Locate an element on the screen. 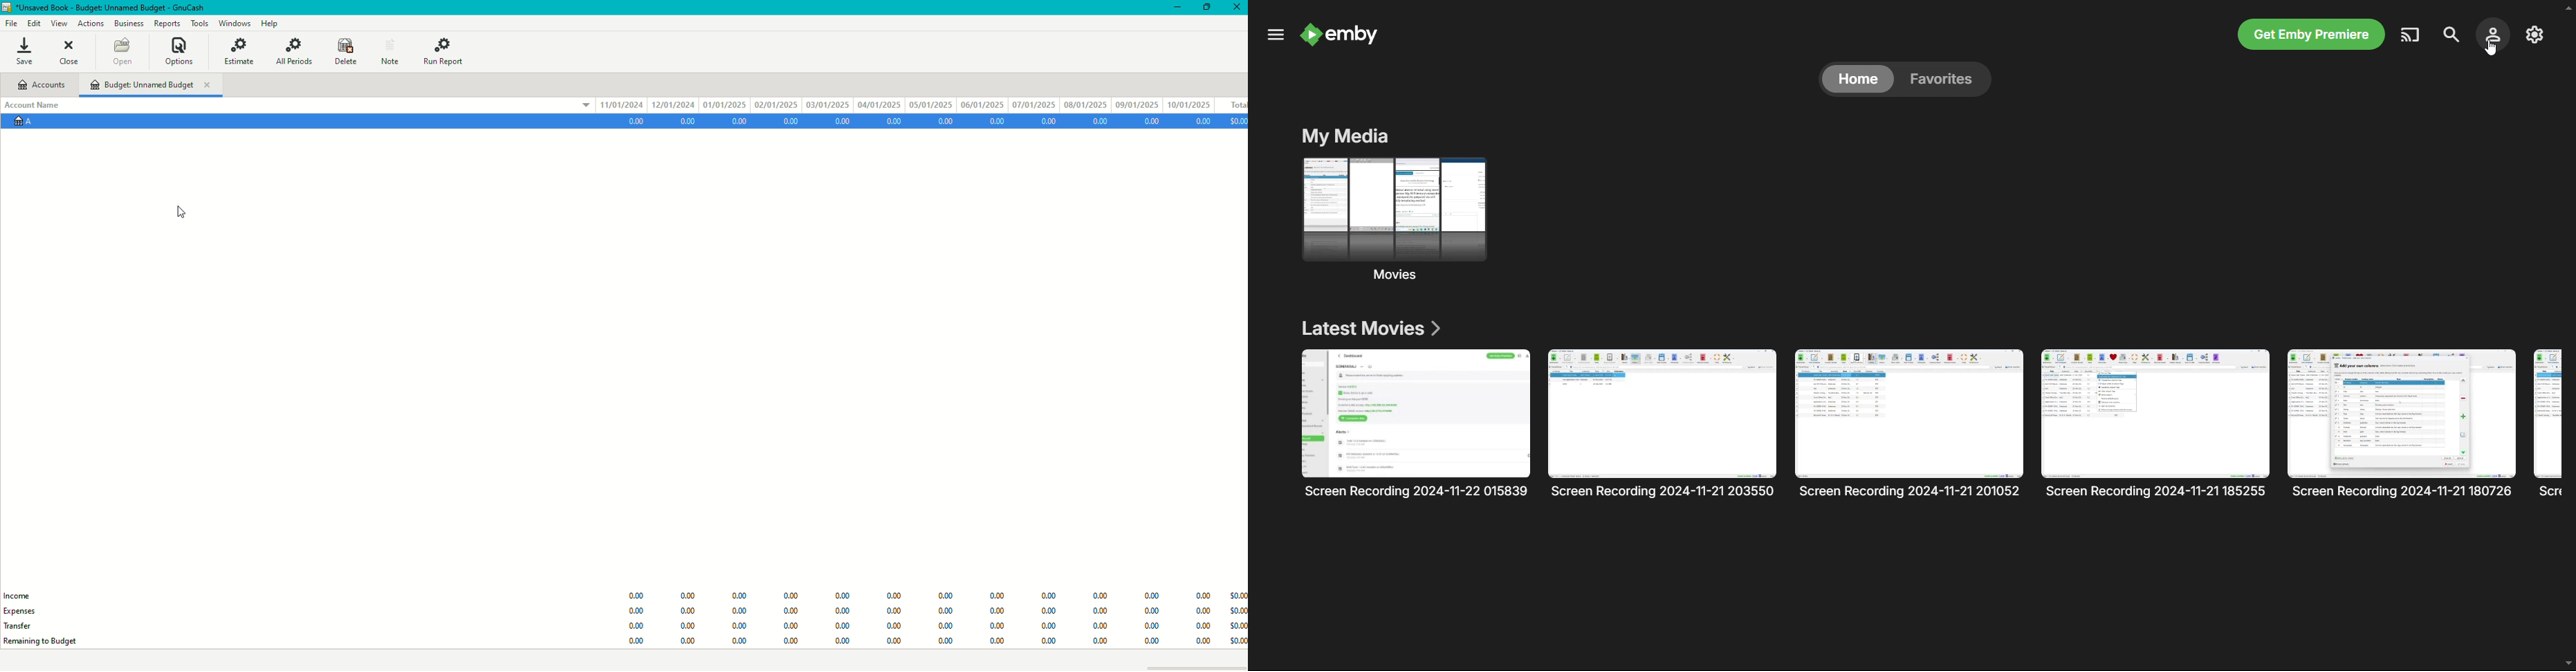 Image resolution: width=2576 pixels, height=672 pixels. Remaining Budget is located at coordinates (48, 642).